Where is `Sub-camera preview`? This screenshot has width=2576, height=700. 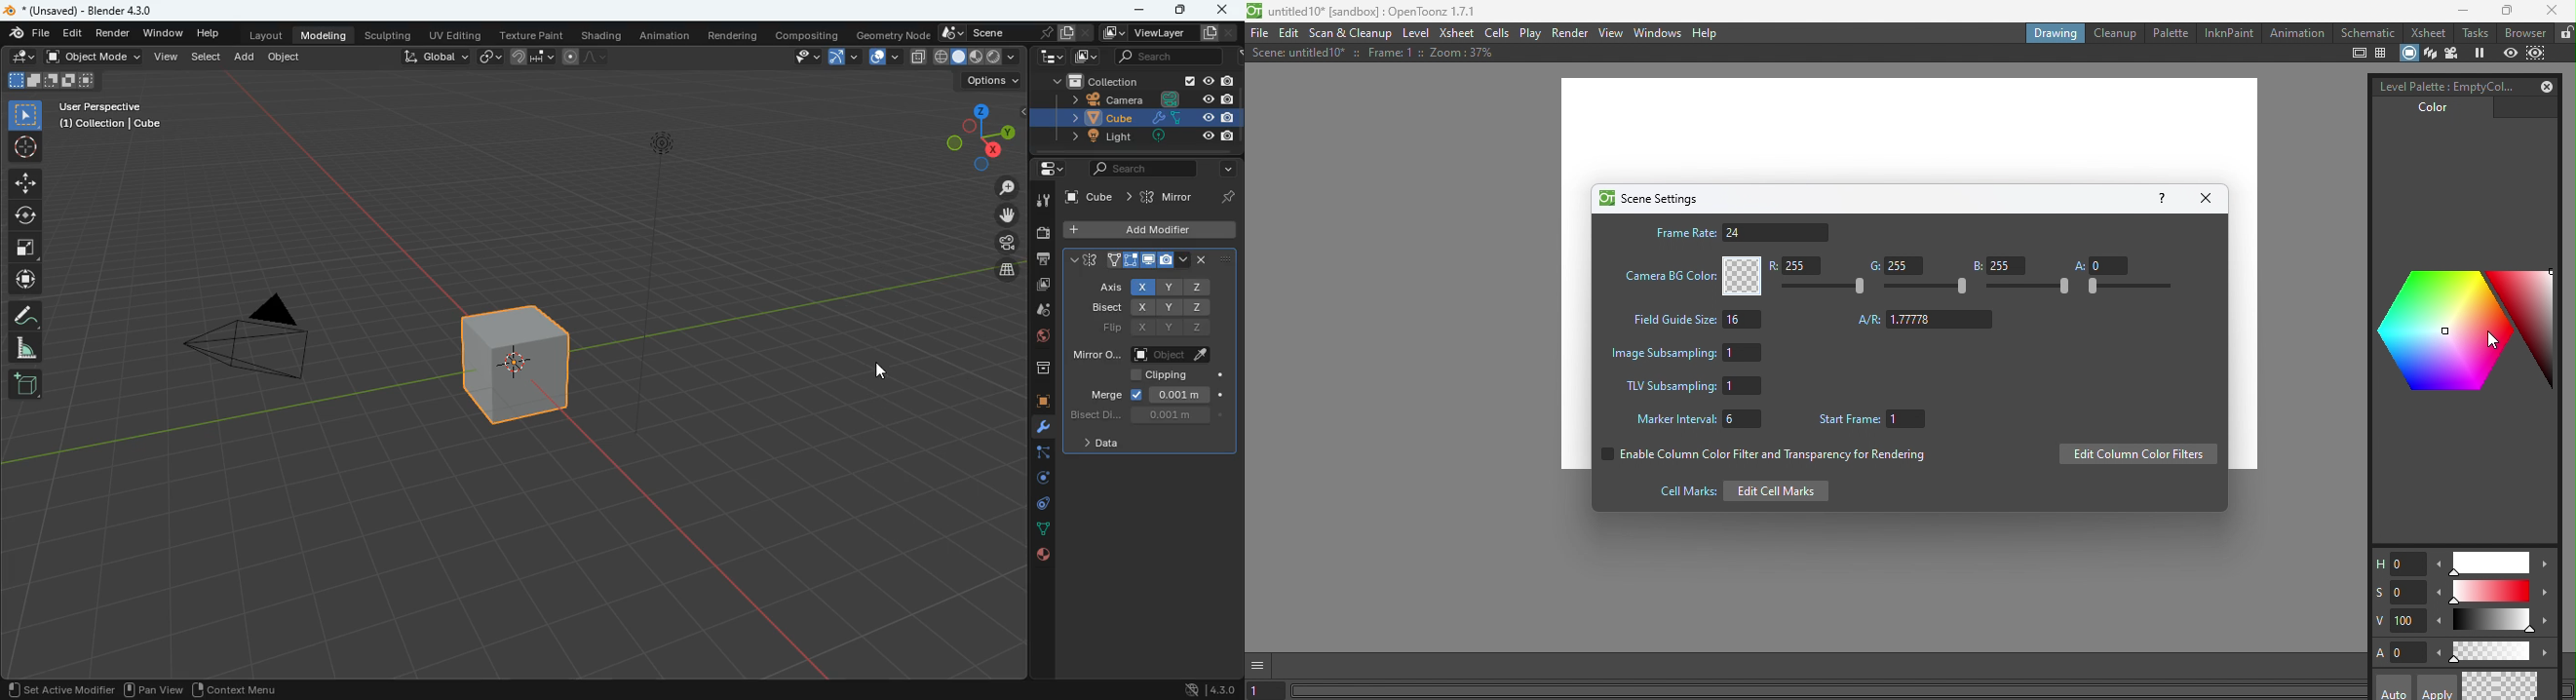
Sub-camera preview is located at coordinates (2537, 52).